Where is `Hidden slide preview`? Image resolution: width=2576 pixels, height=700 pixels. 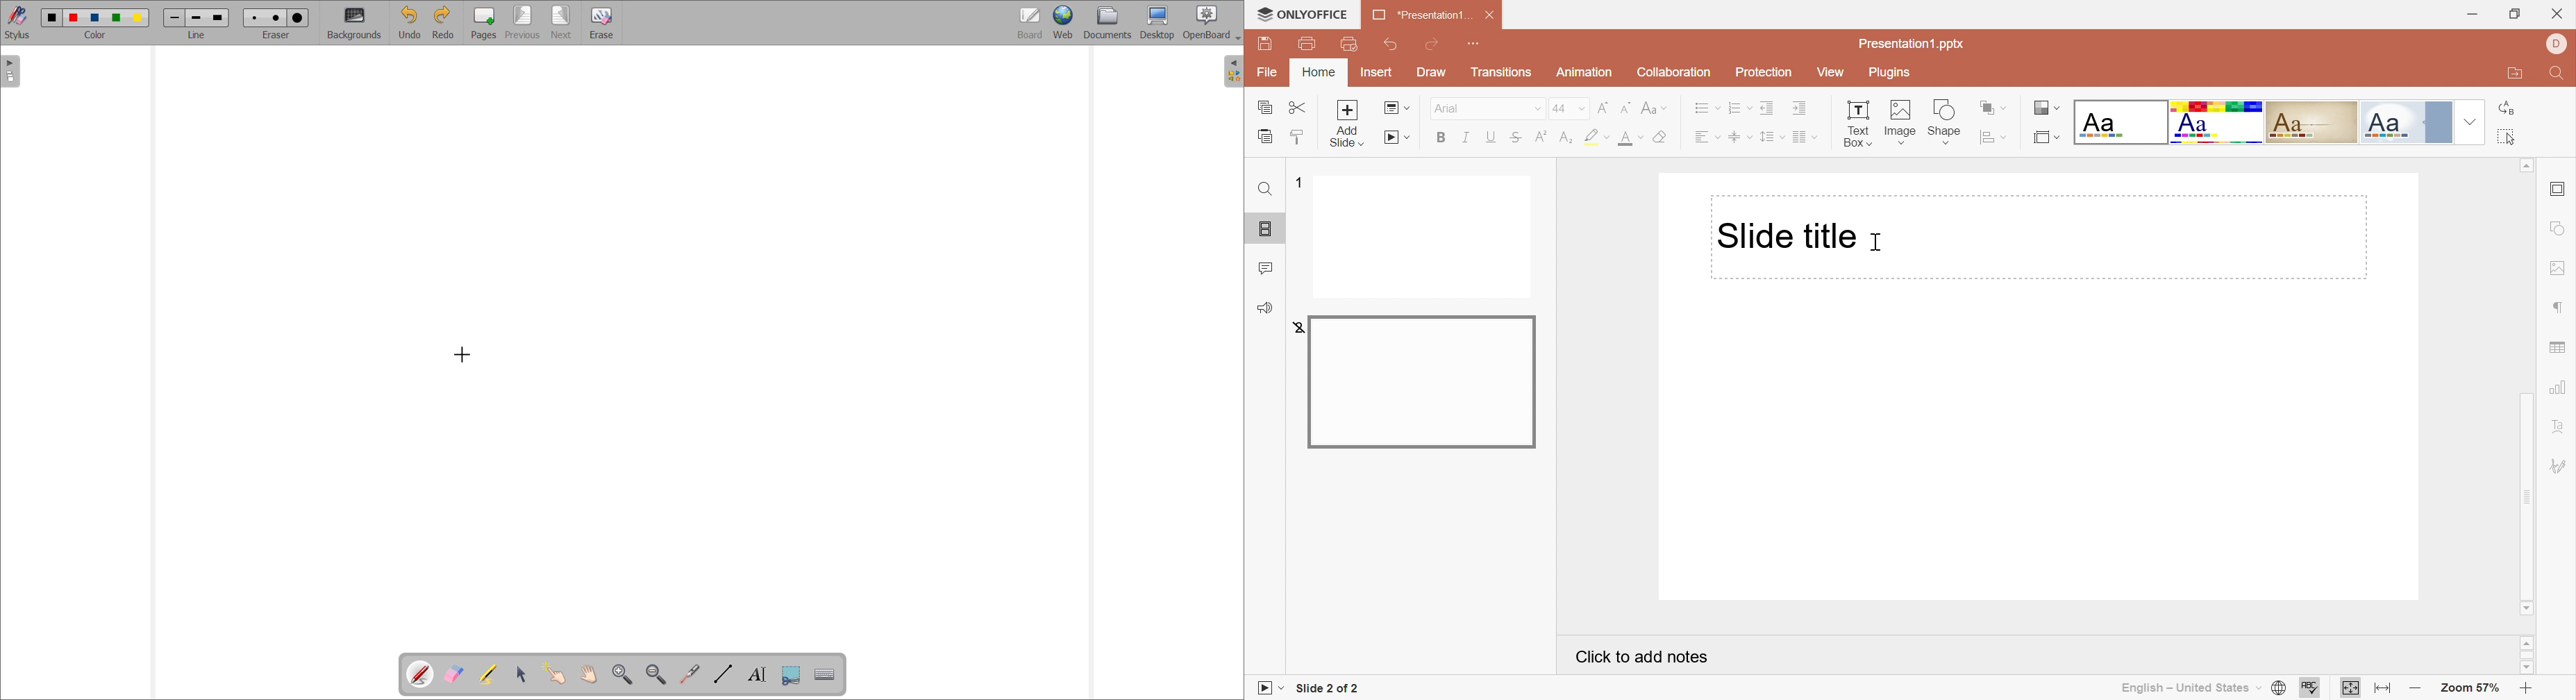 Hidden slide preview is located at coordinates (1421, 381).